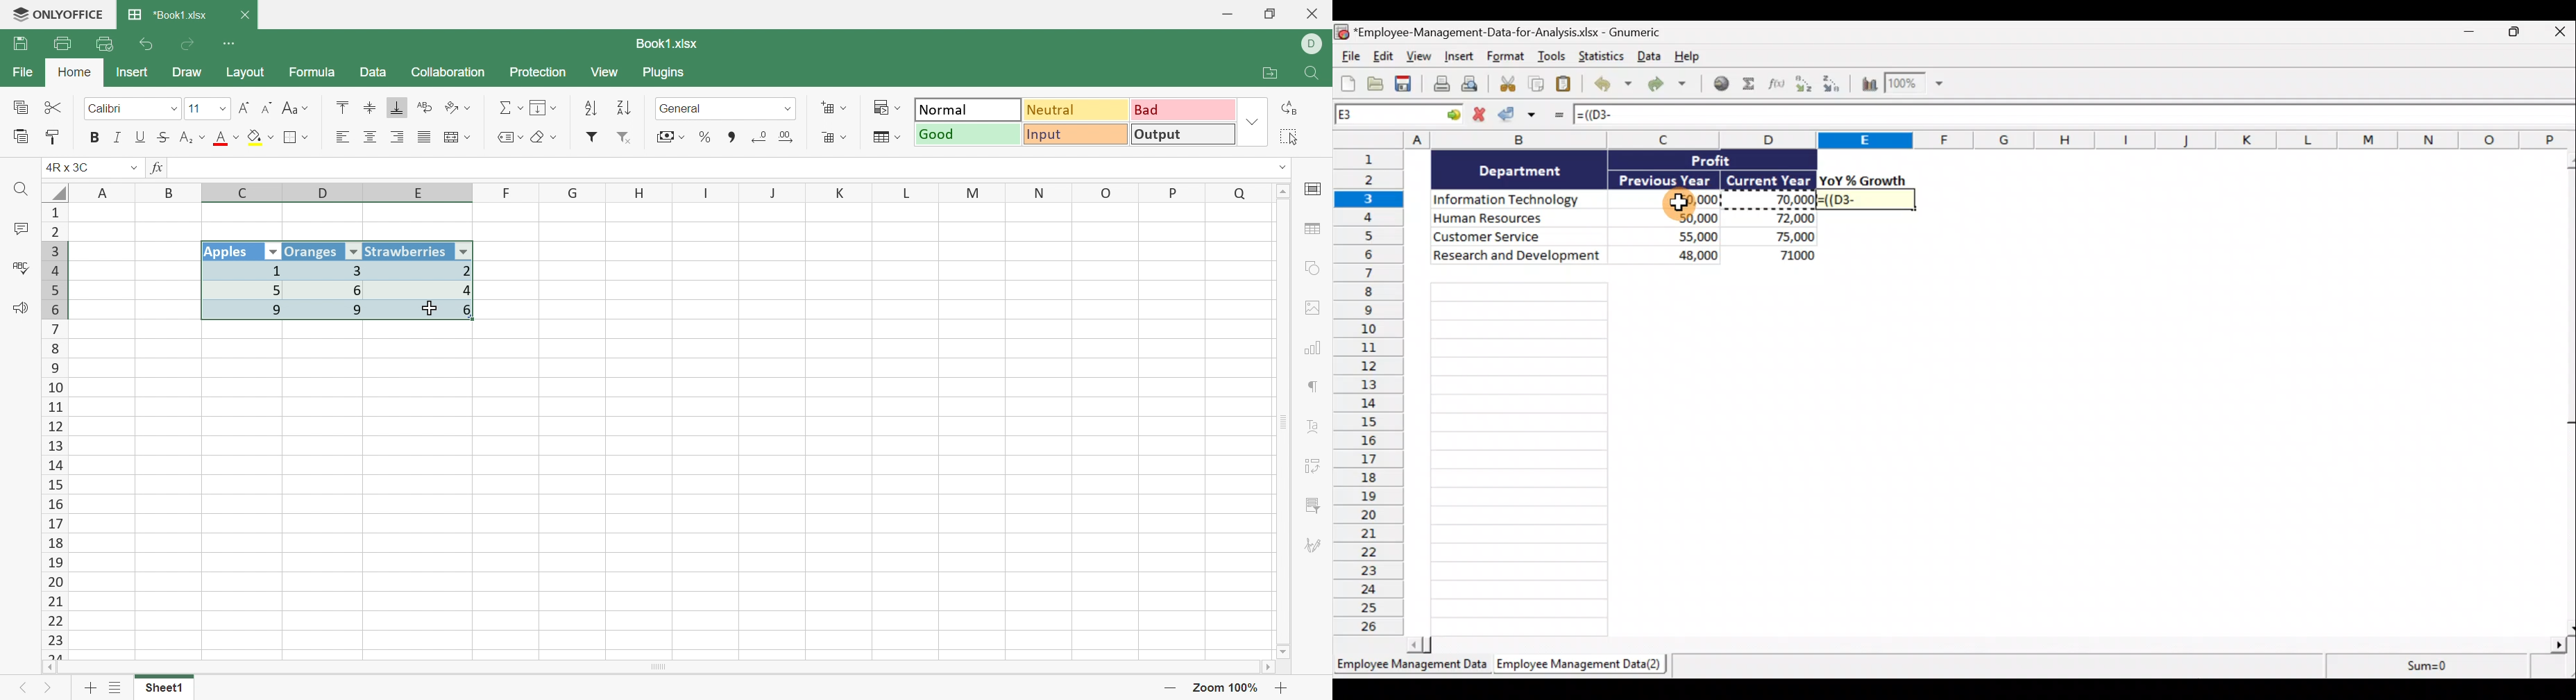 The width and height of the screenshot is (2576, 700). Describe the element at coordinates (574, 192) in the screenshot. I see `G` at that location.